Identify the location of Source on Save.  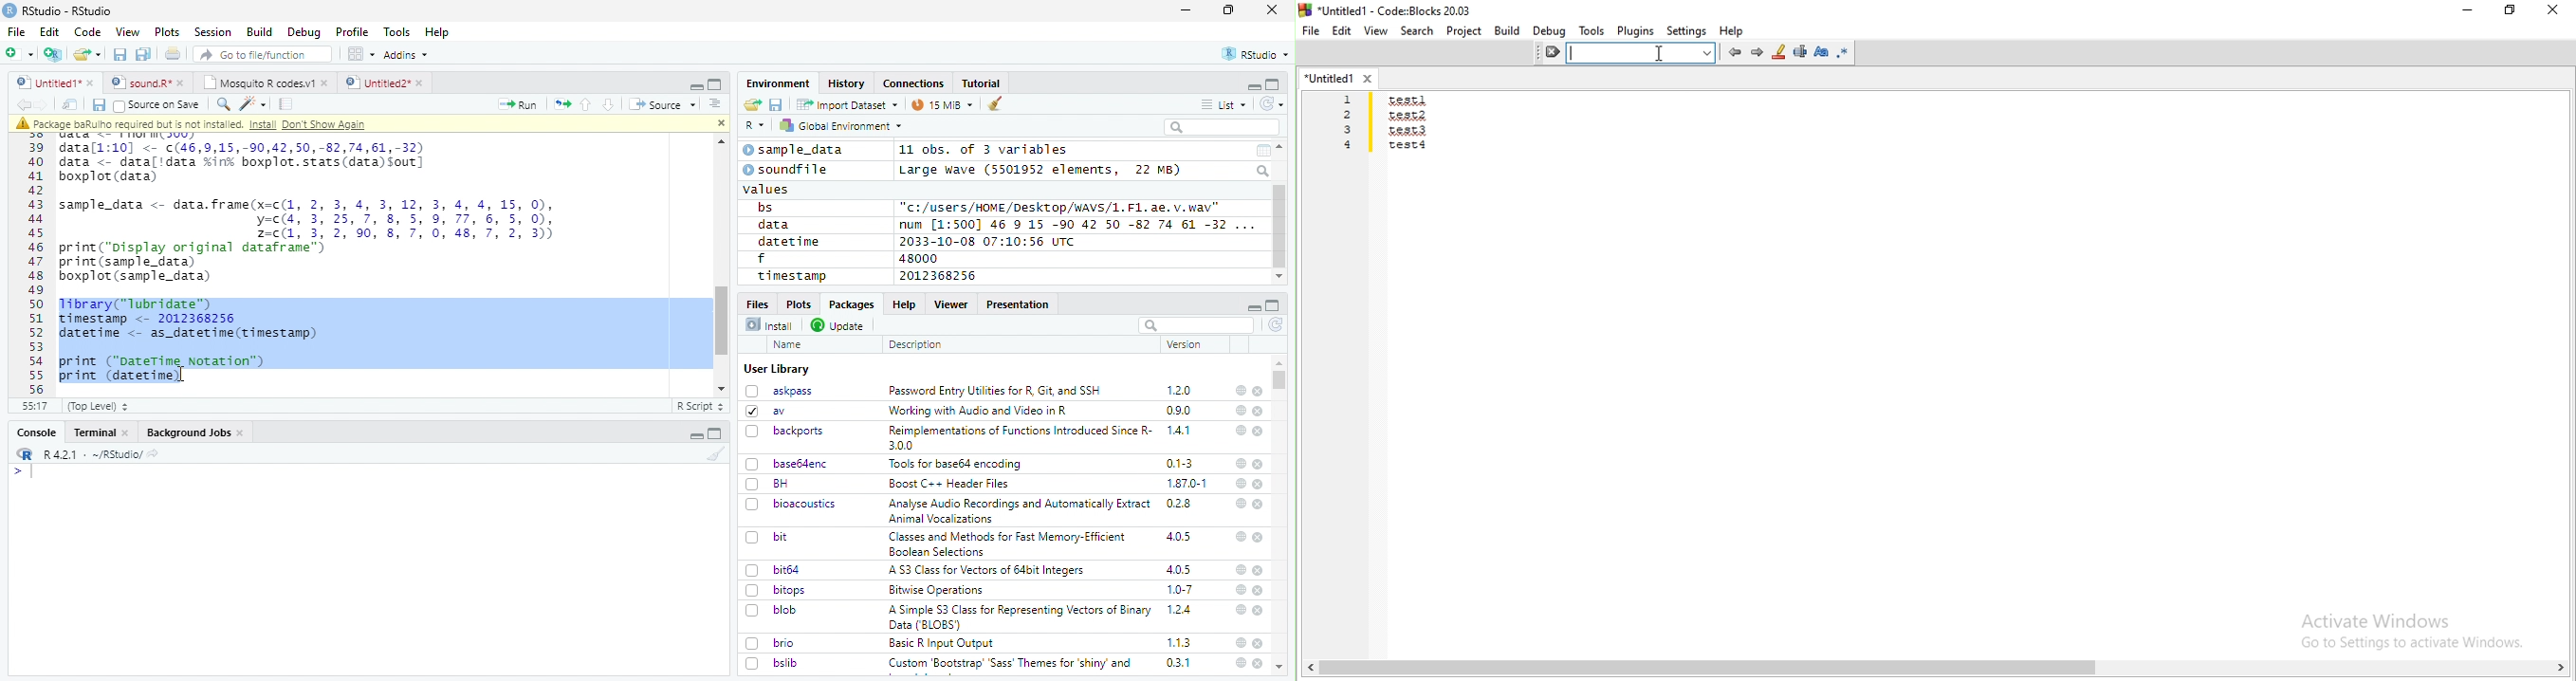
(156, 104).